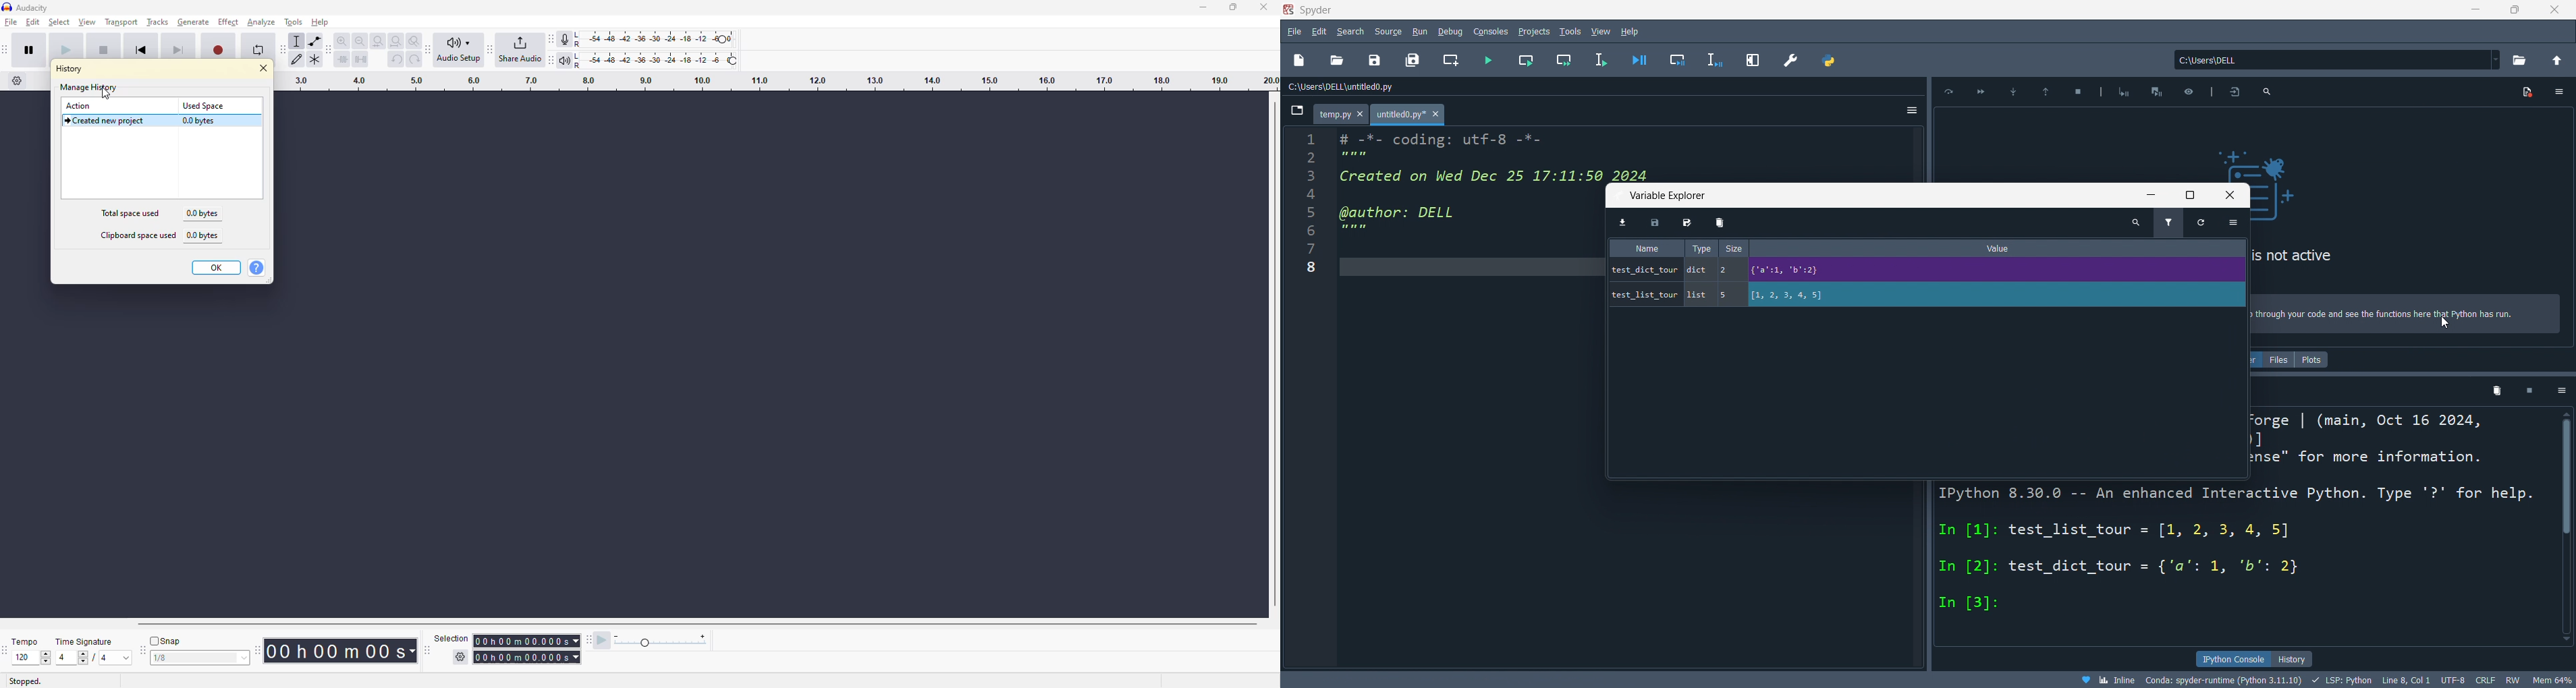 The width and height of the screenshot is (2576, 700). What do you see at coordinates (1790, 59) in the screenshot?
I see `preference` at bounding box center [1790, 59].